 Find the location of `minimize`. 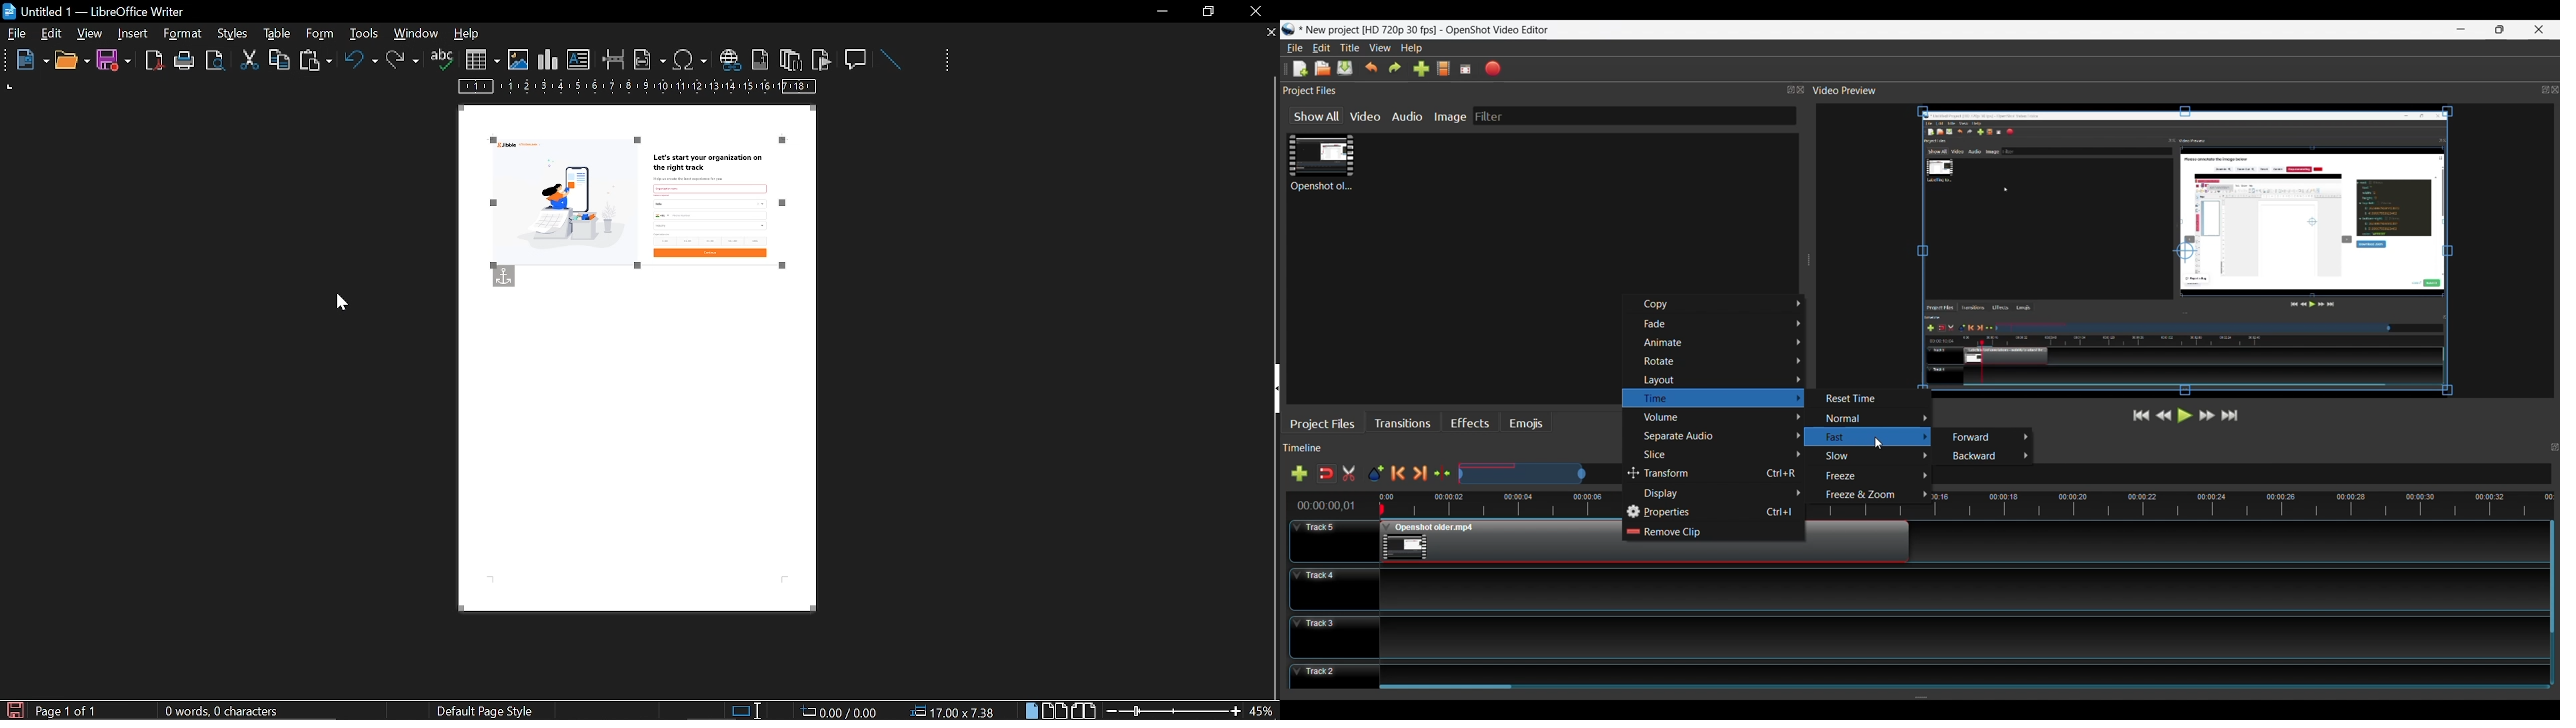

minimize is located at coordinates (1162, 11).